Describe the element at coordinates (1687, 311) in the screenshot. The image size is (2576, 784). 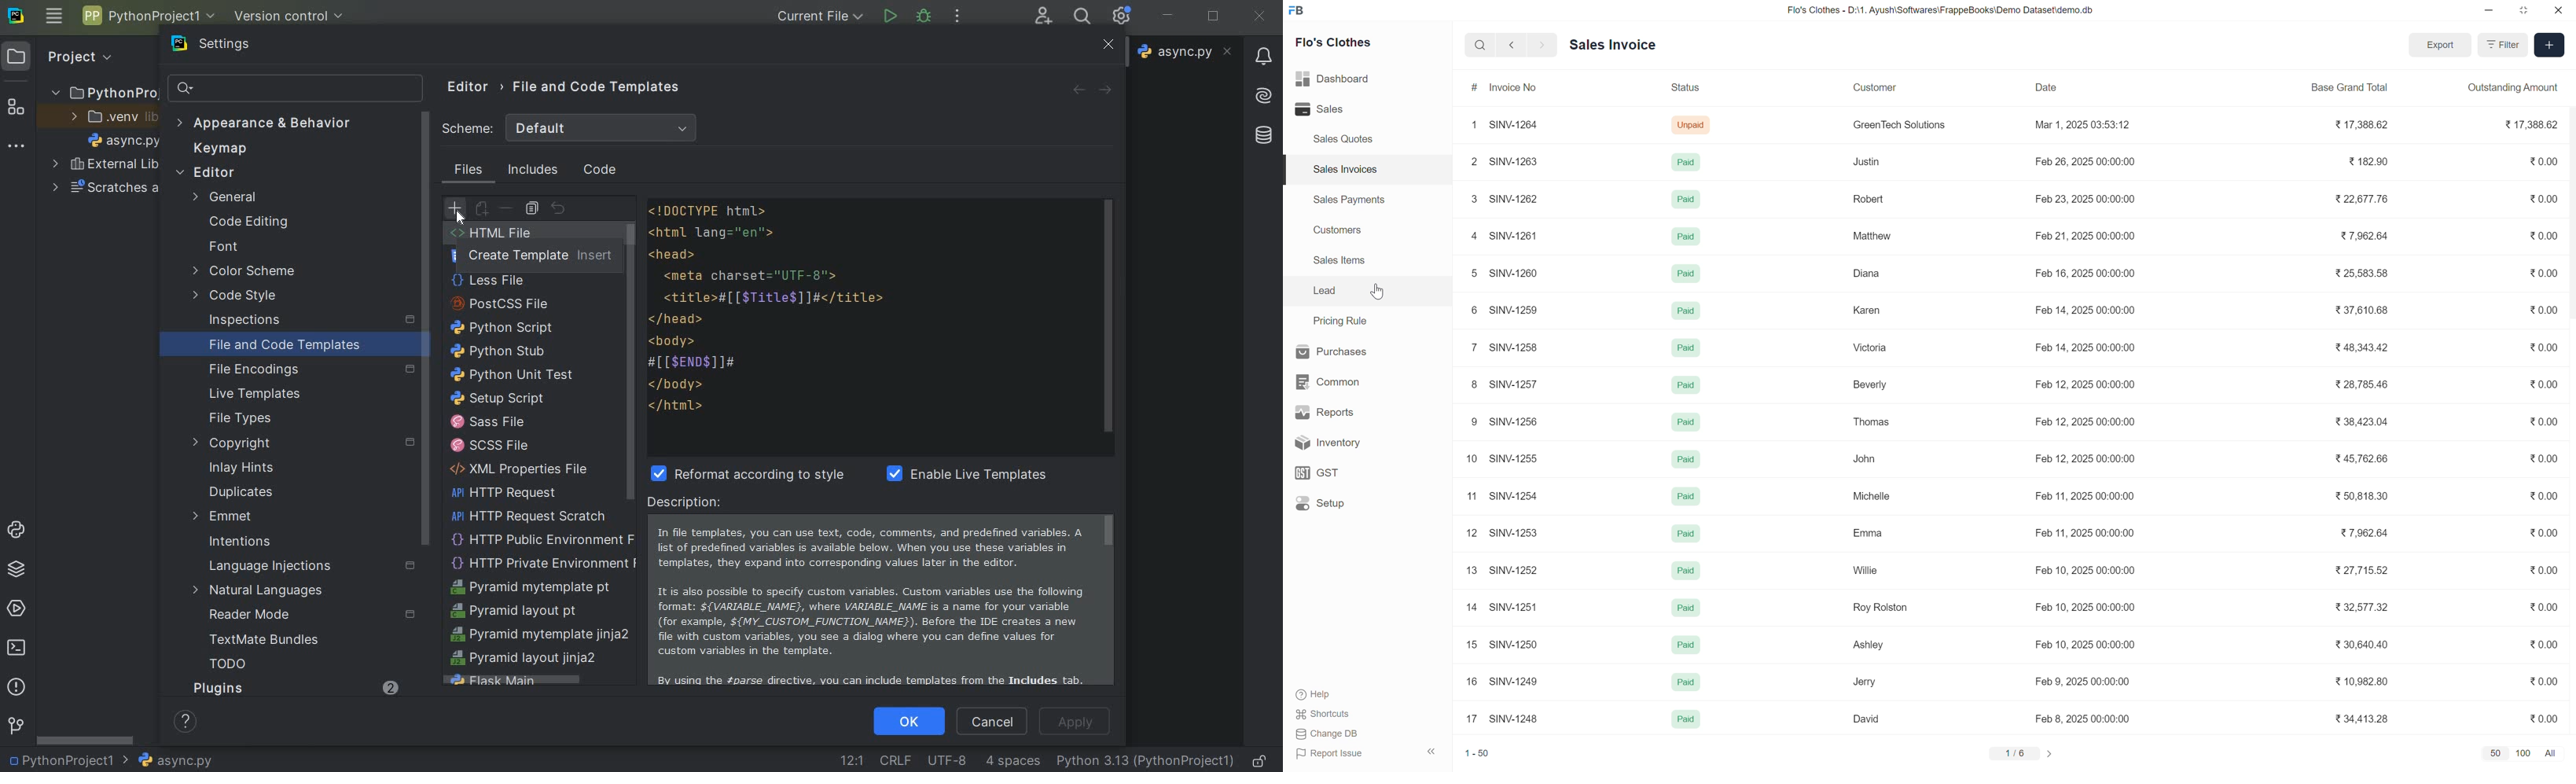
I see `Paid` at that location.